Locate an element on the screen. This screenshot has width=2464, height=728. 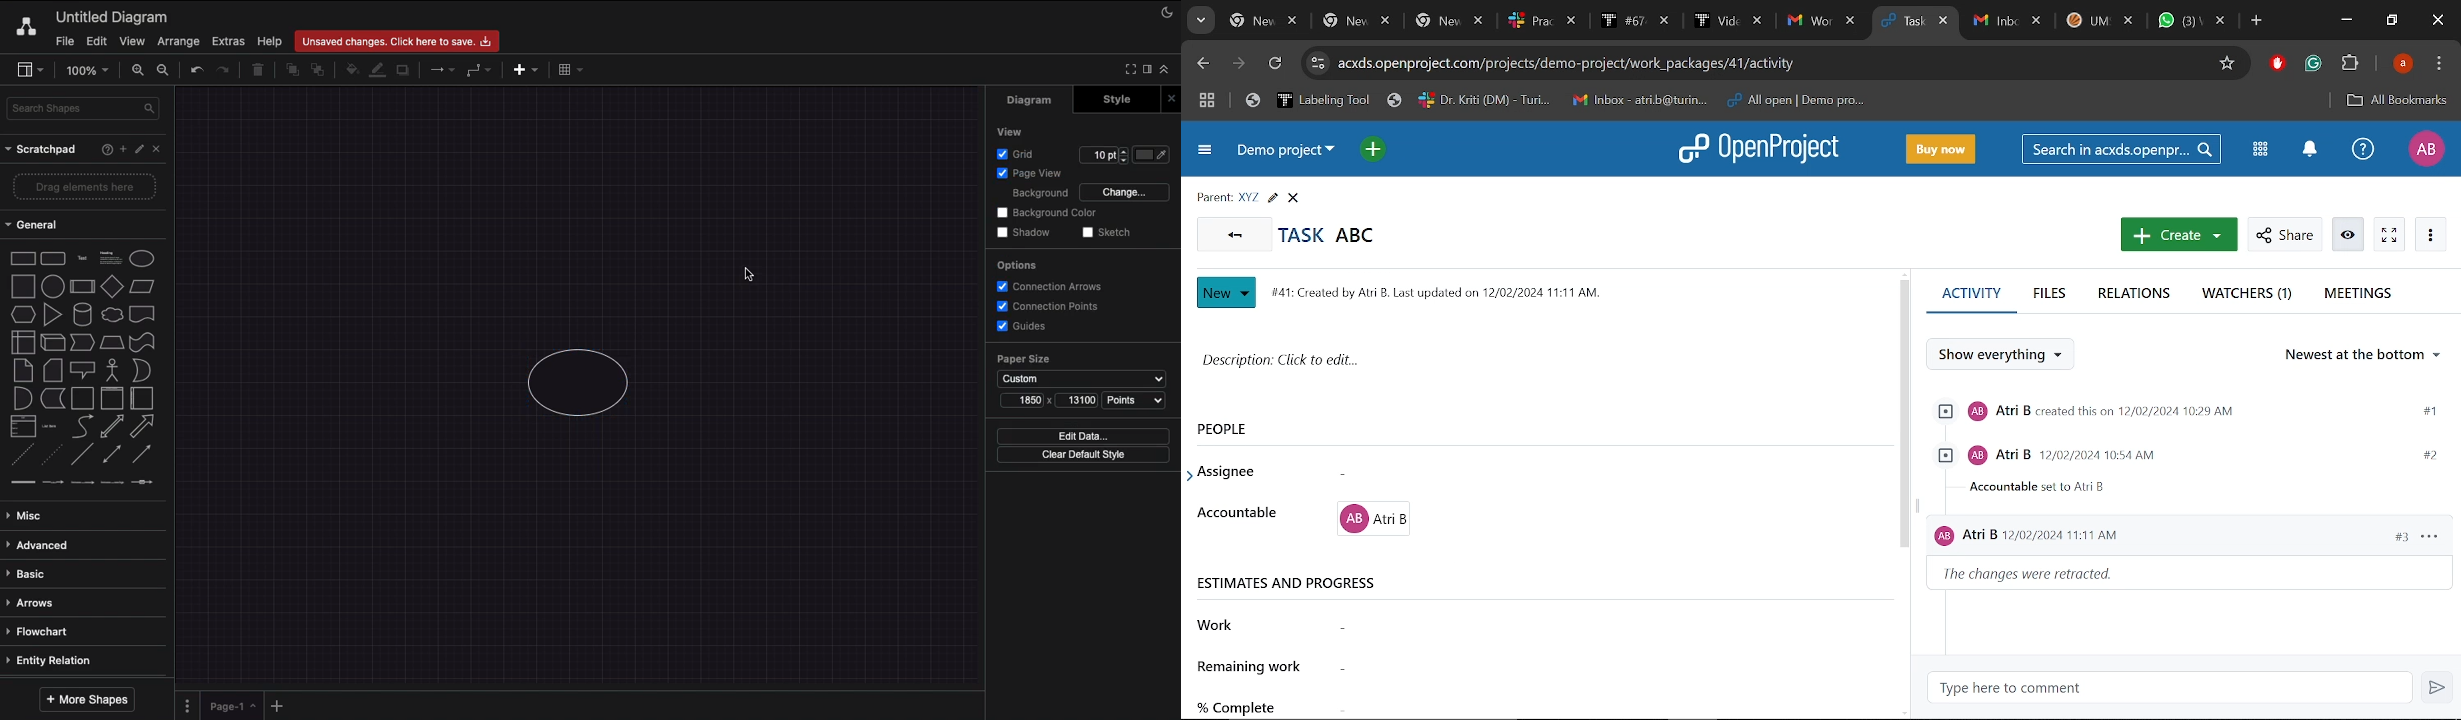
Text box is located at coordinates (109, 258).